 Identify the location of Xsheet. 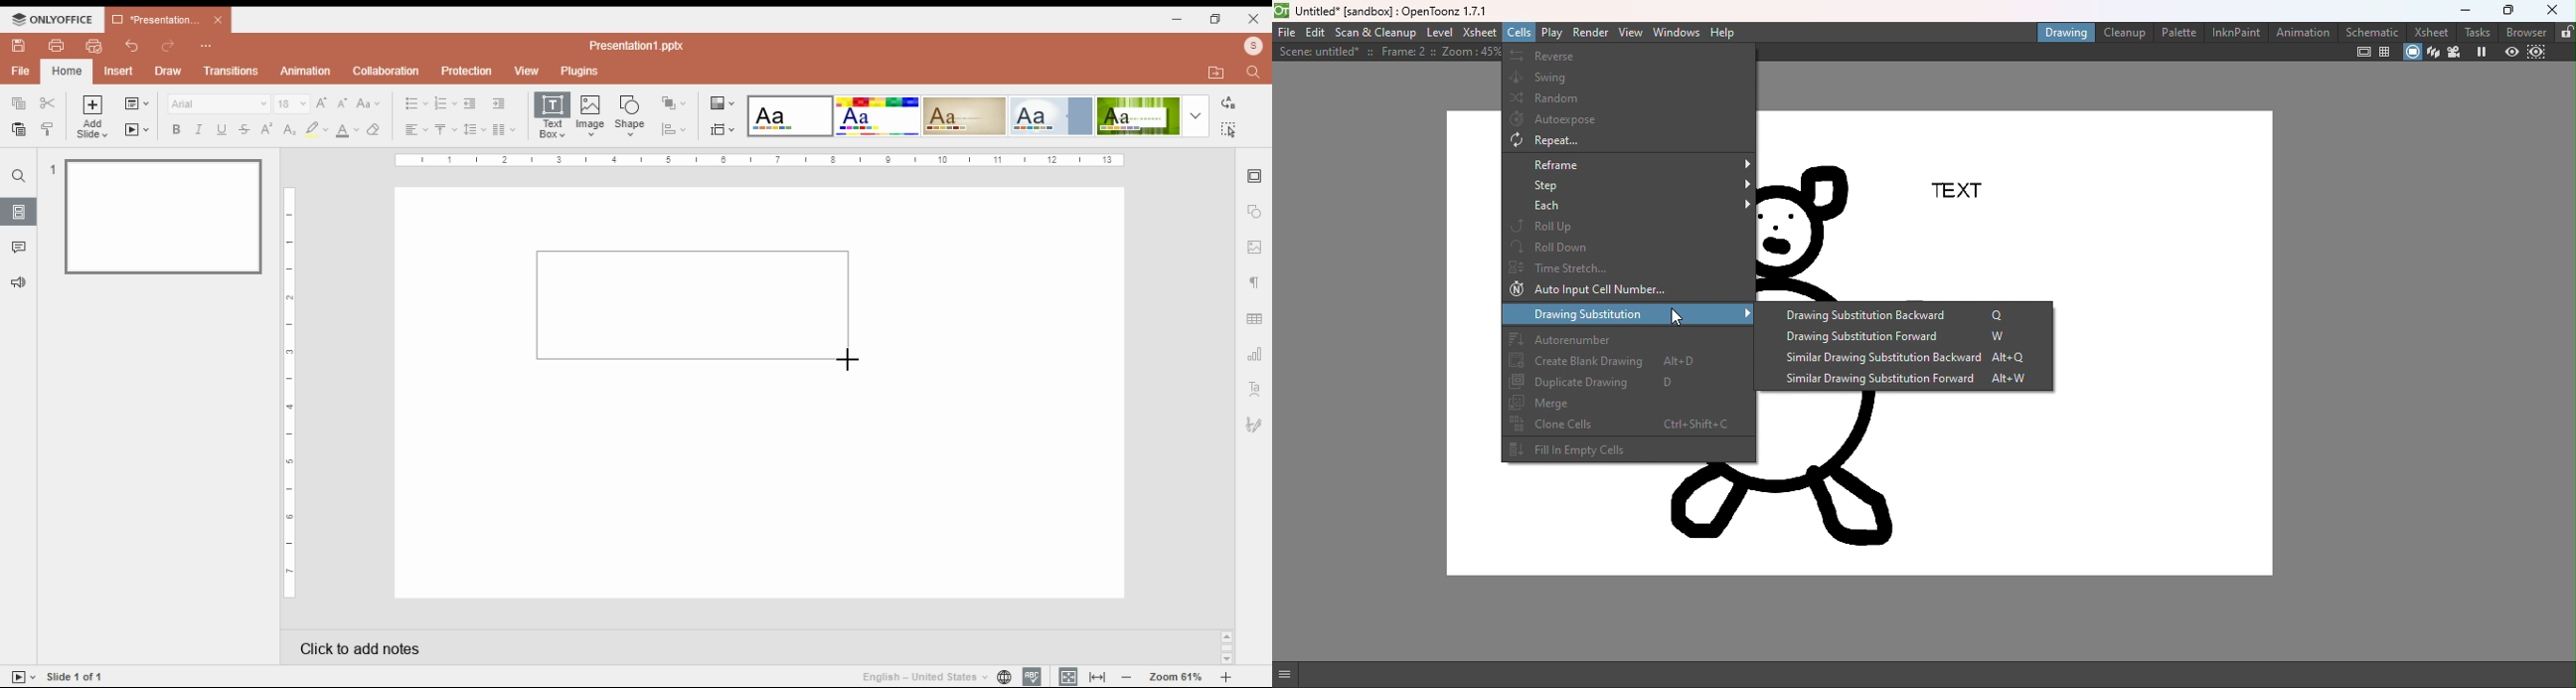
(1480, 32).